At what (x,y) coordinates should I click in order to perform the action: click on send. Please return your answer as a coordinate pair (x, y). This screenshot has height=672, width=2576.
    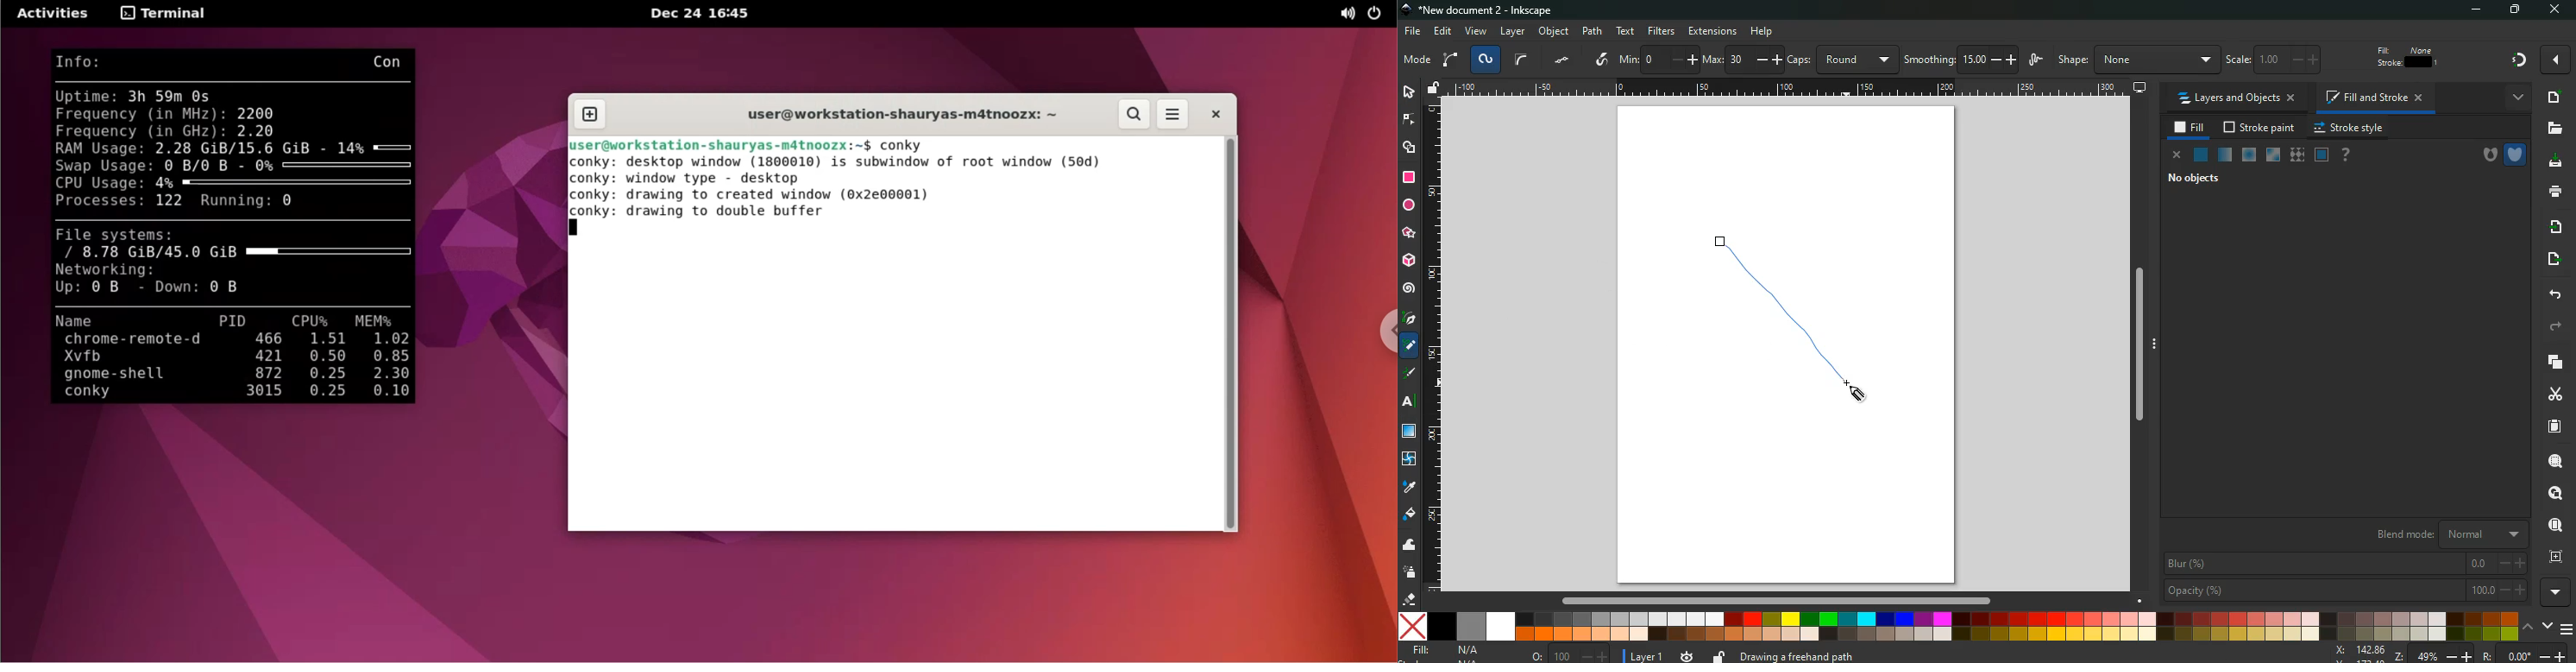
    Looking at the image, I should click on (2555, 256).